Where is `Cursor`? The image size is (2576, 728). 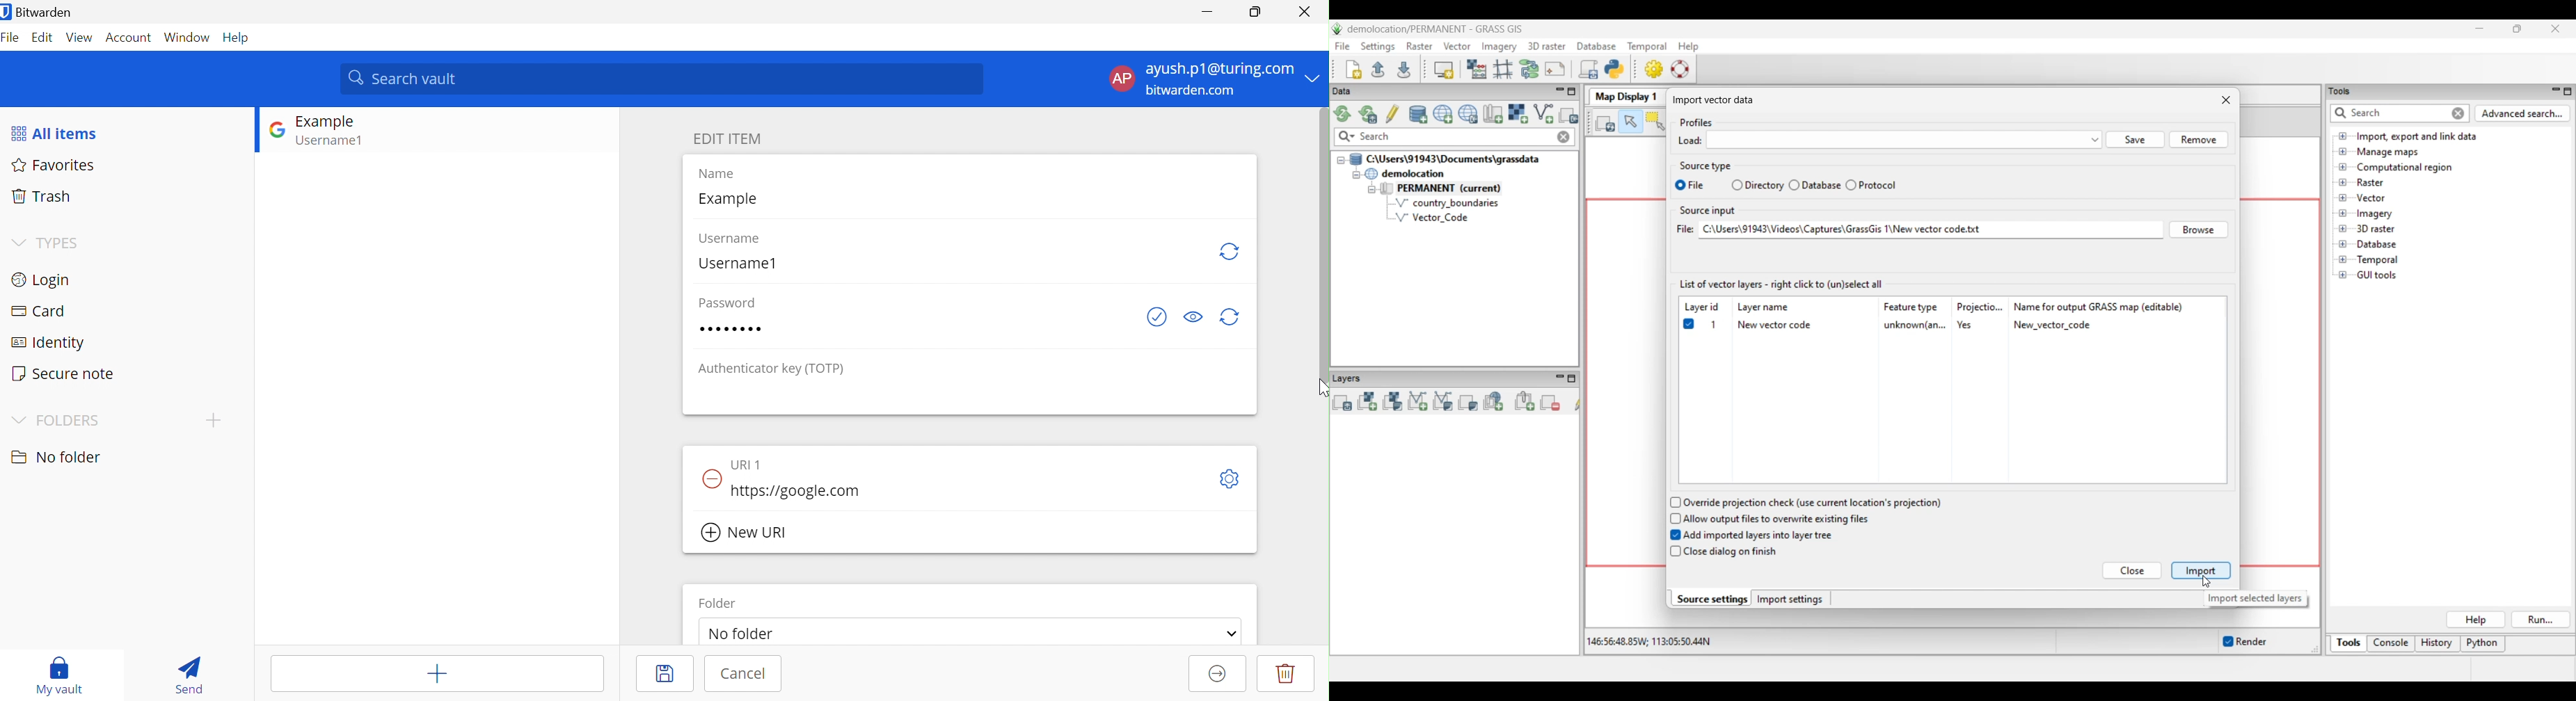 Cursor is located at coordinates (1320, 389).